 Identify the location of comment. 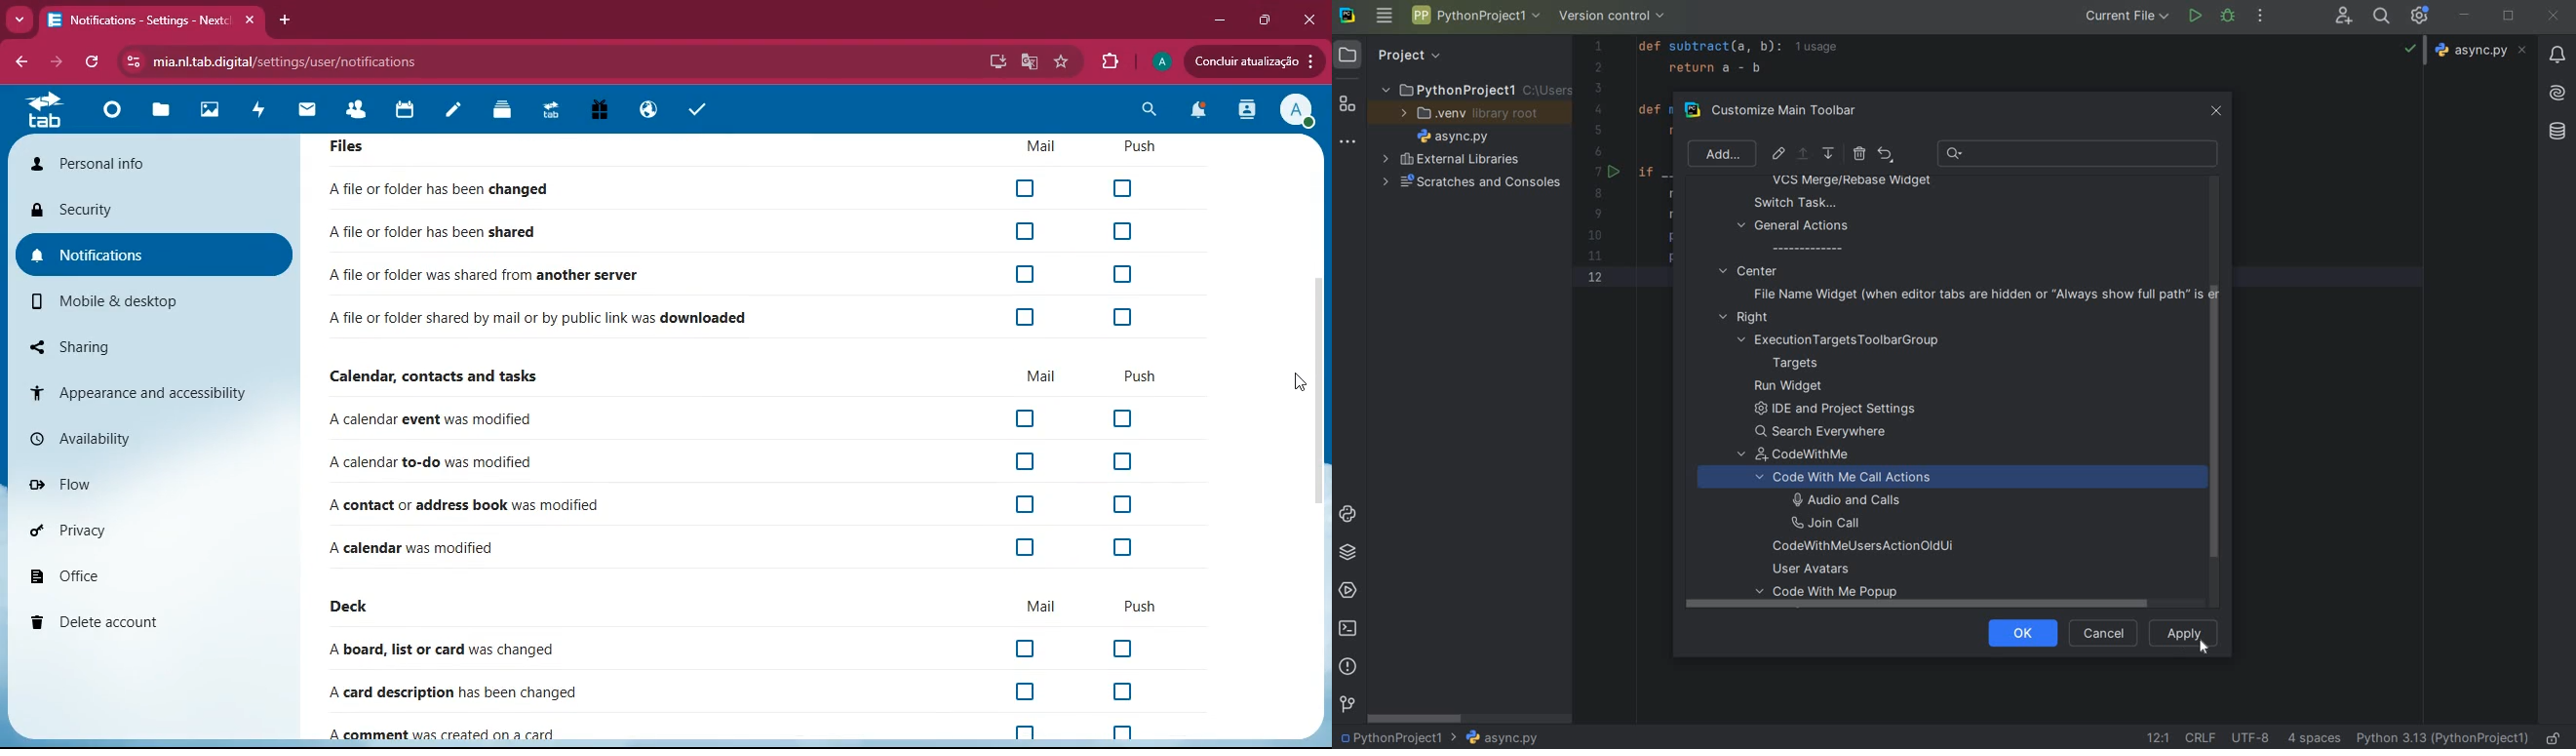
(455, 730).